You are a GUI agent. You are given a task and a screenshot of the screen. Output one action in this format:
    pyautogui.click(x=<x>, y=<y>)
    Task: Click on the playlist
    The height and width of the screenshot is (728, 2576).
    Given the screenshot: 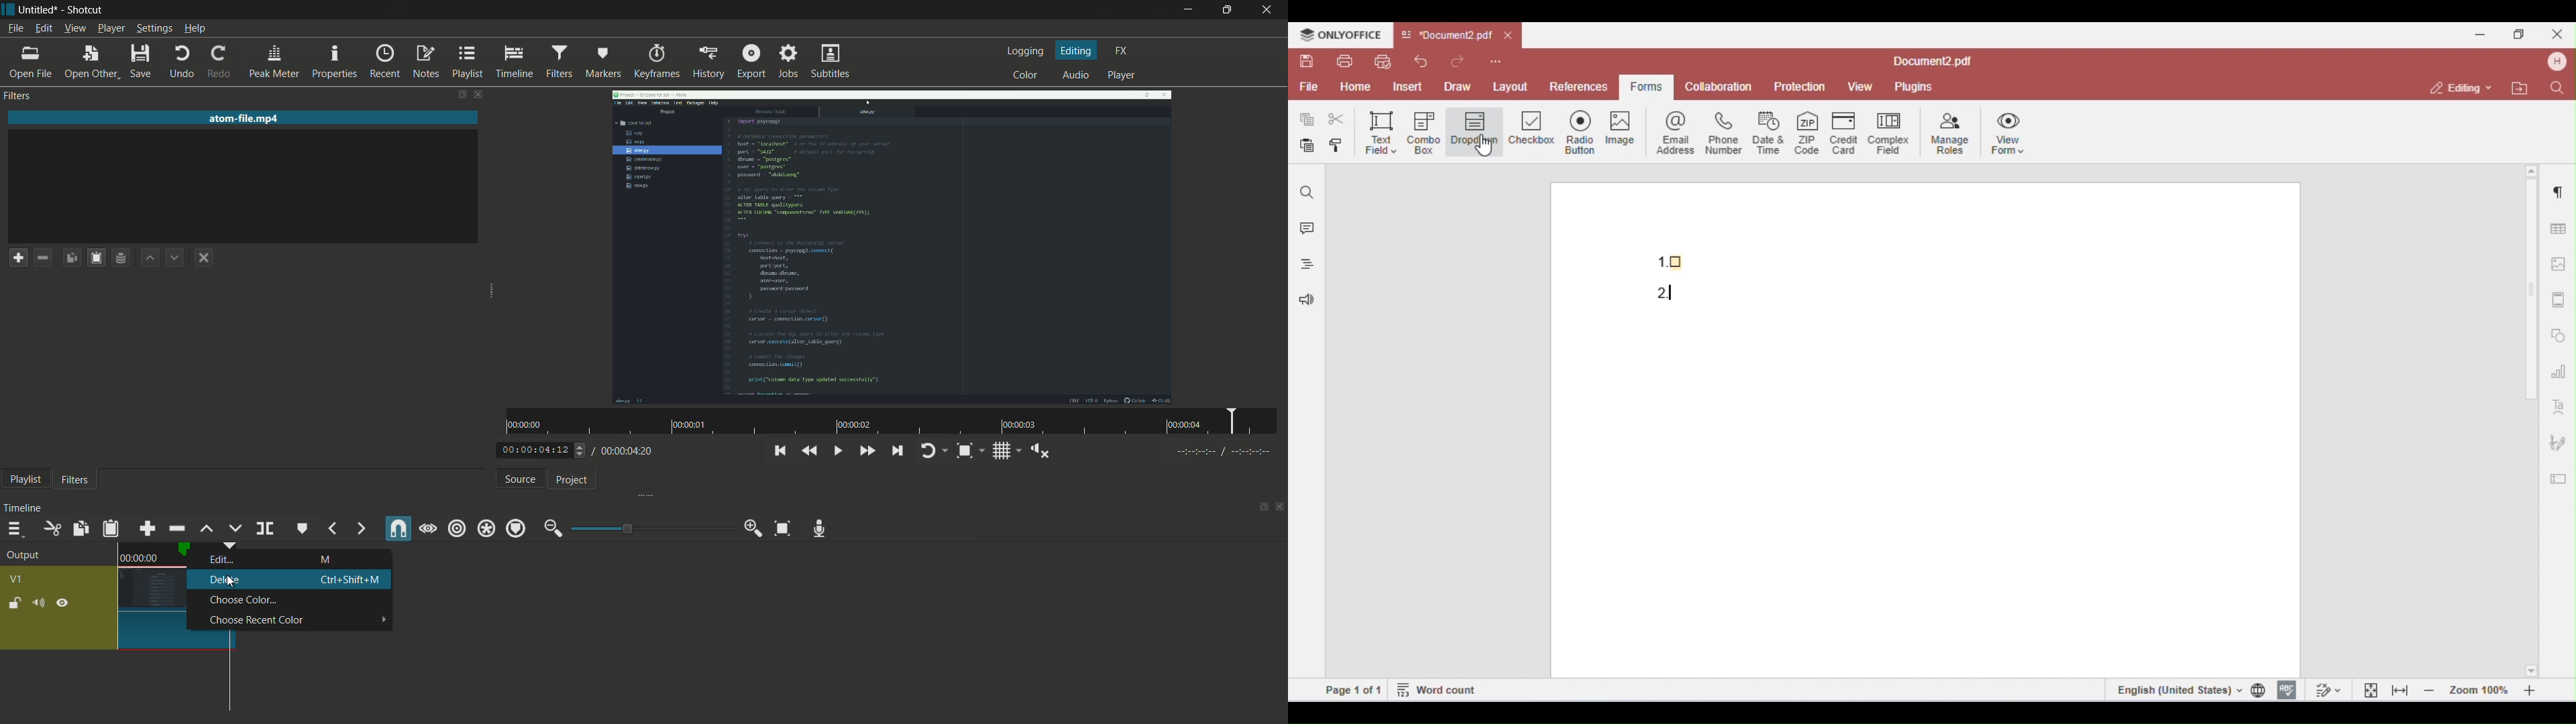 What is the action you would take?
    pyautogui.click(x=465, y=60)
    